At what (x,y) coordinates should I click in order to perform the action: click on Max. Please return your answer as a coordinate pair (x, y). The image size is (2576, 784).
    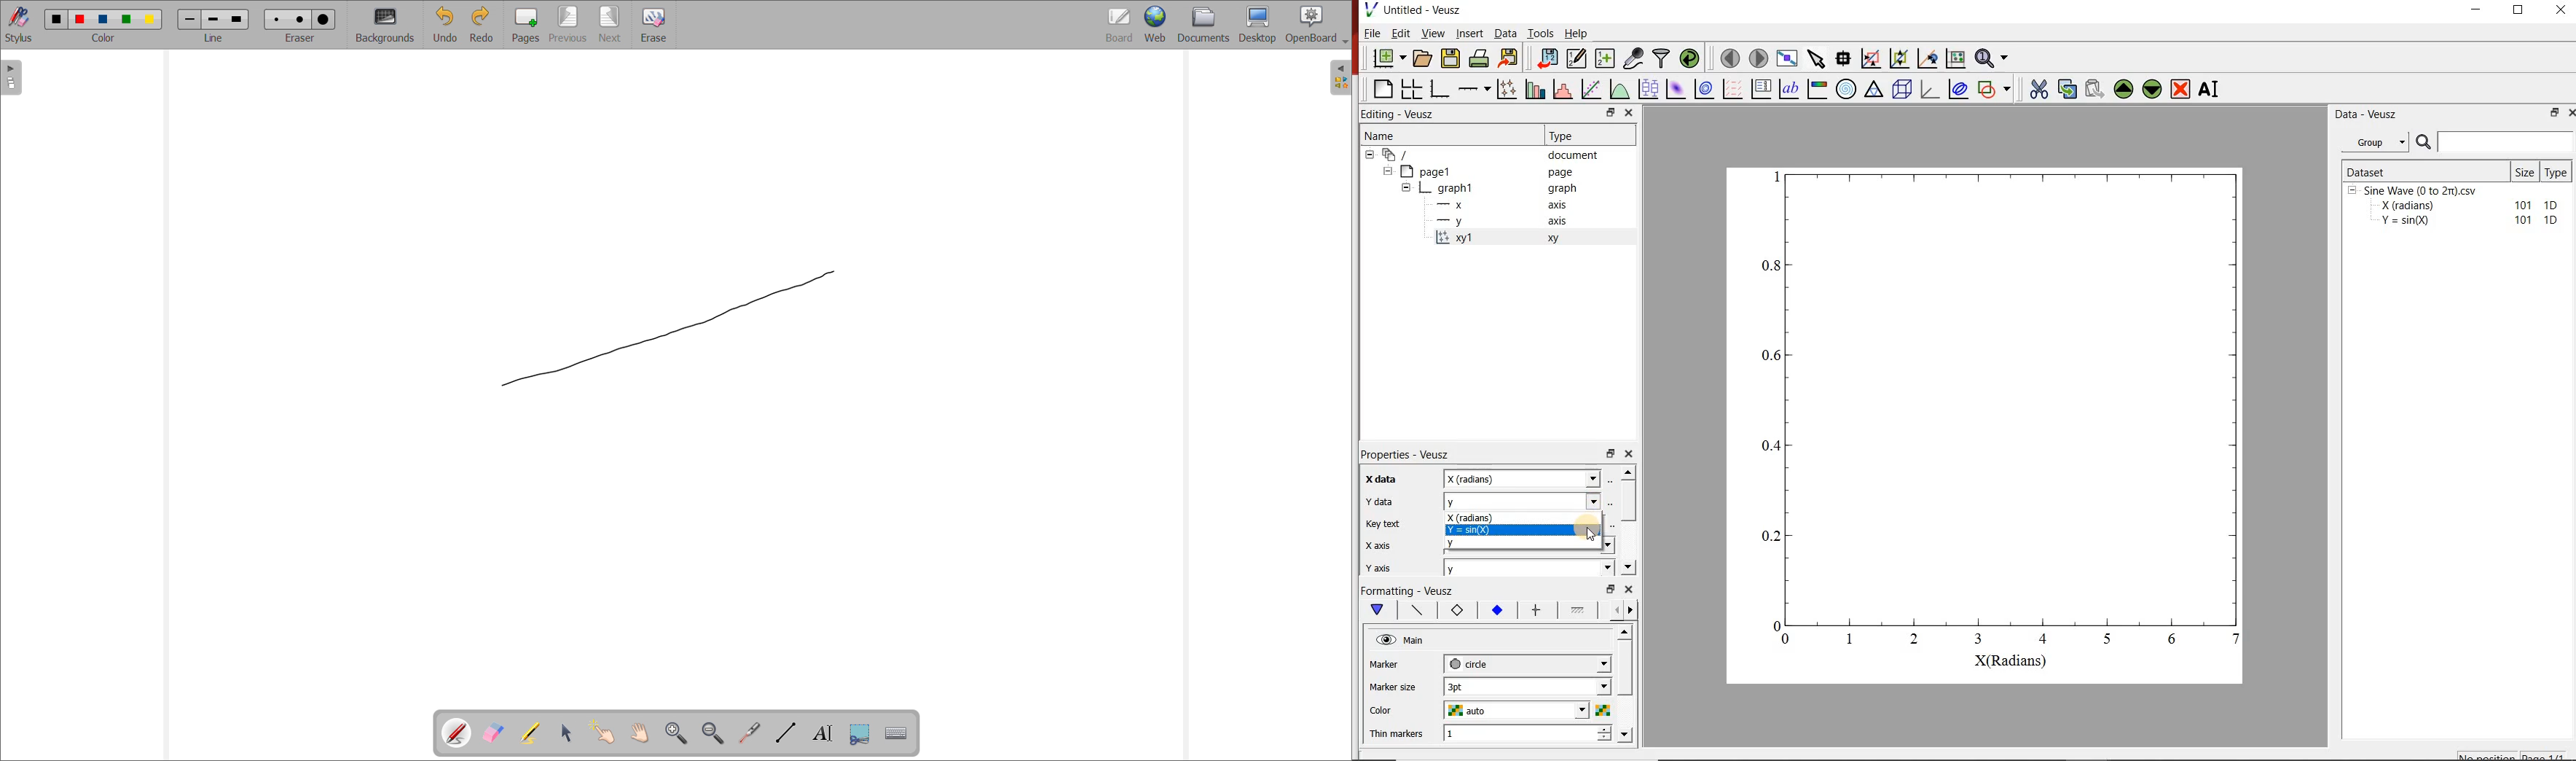
    Looking at the image, I should click on (1384, 522).